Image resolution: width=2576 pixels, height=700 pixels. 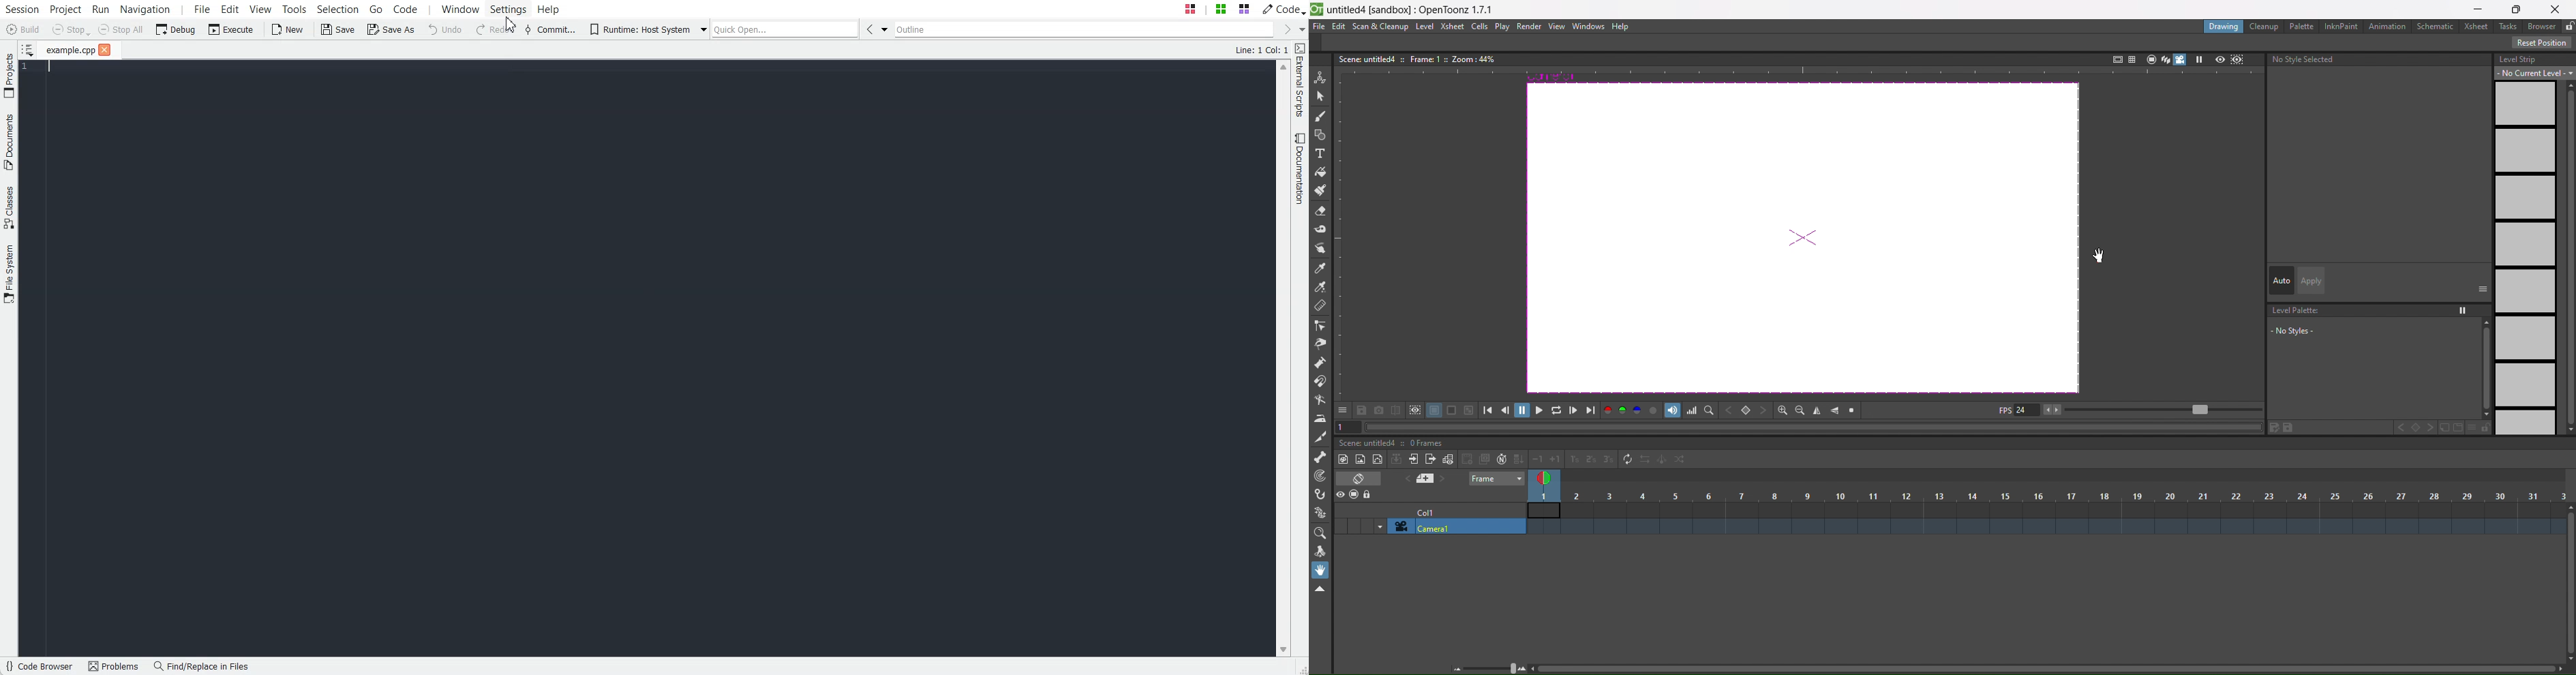 I want to click on Edit, so click(x=230, y=9).